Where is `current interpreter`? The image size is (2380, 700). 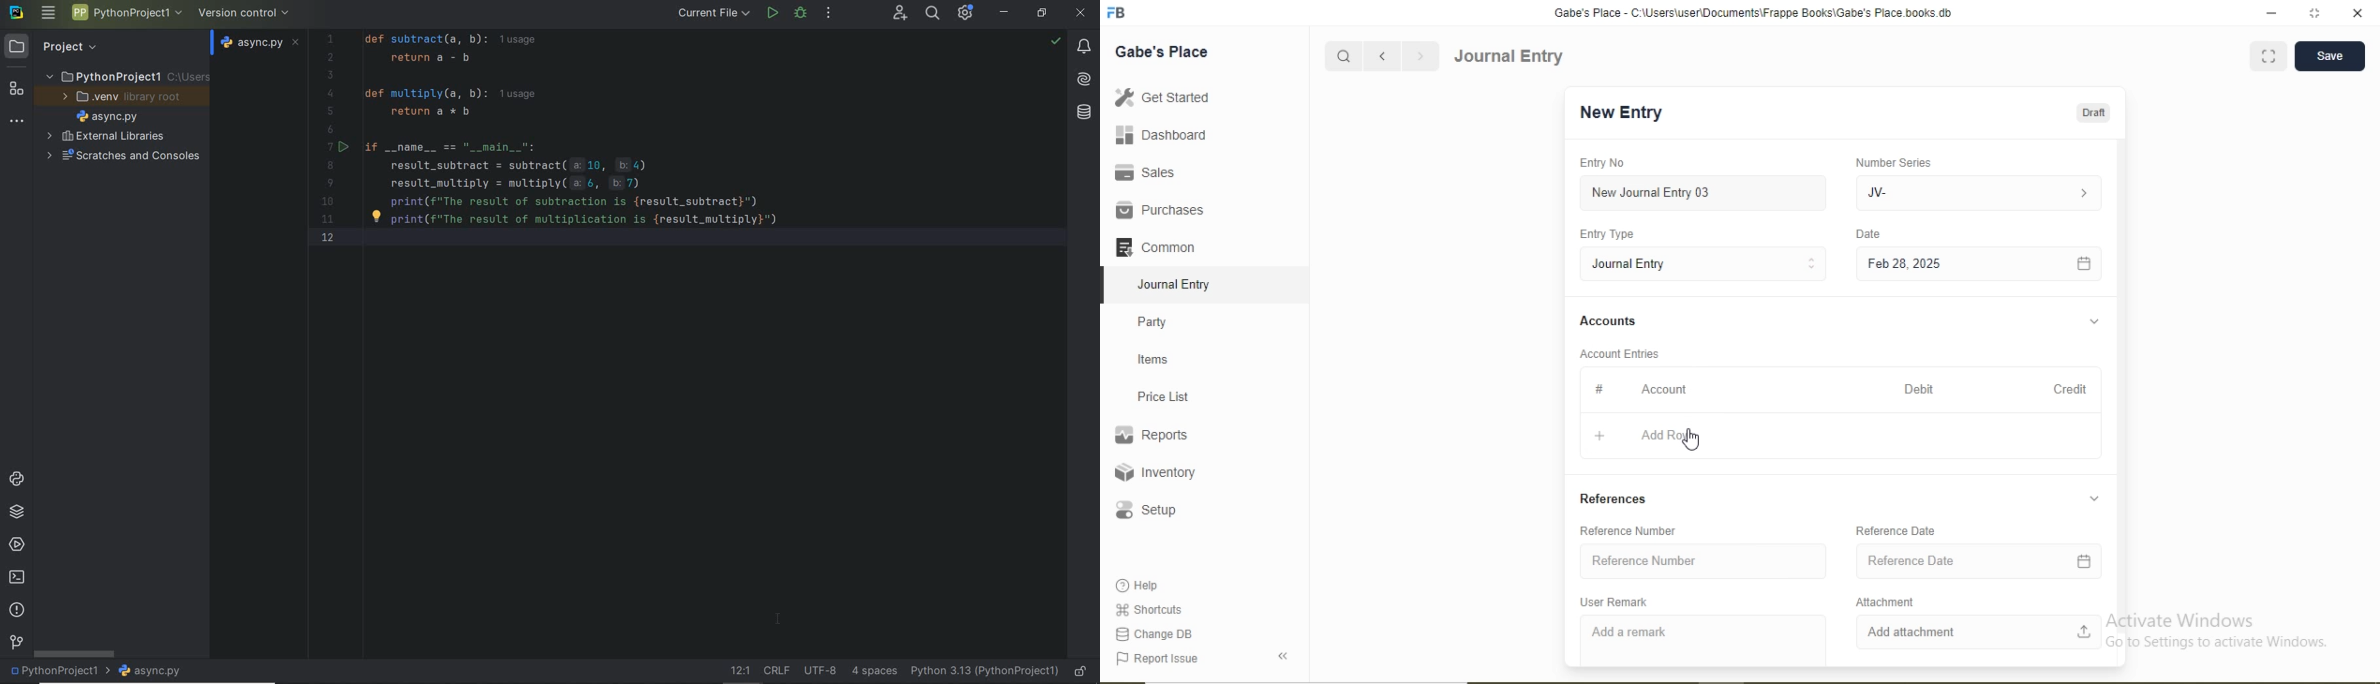
current interpreter is located at coordinates (986, 672).